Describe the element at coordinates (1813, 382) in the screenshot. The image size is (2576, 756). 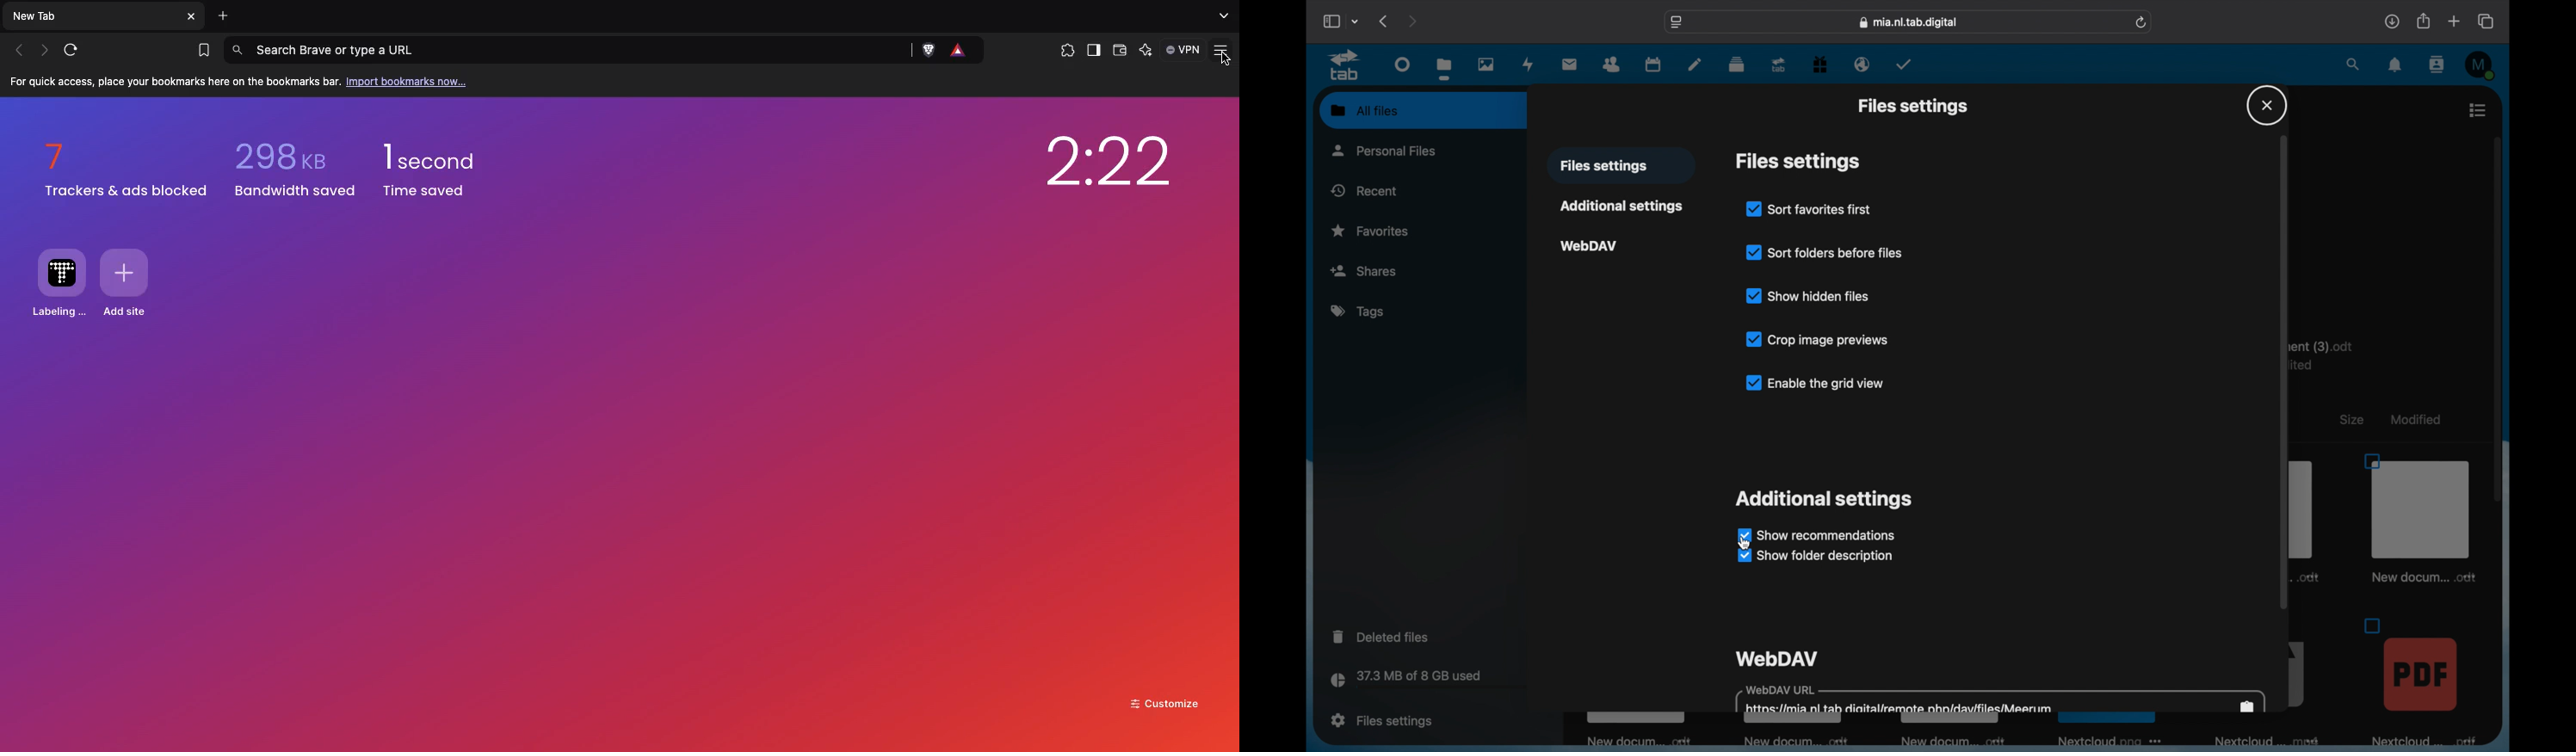
I see `enable the grid view` at that location.